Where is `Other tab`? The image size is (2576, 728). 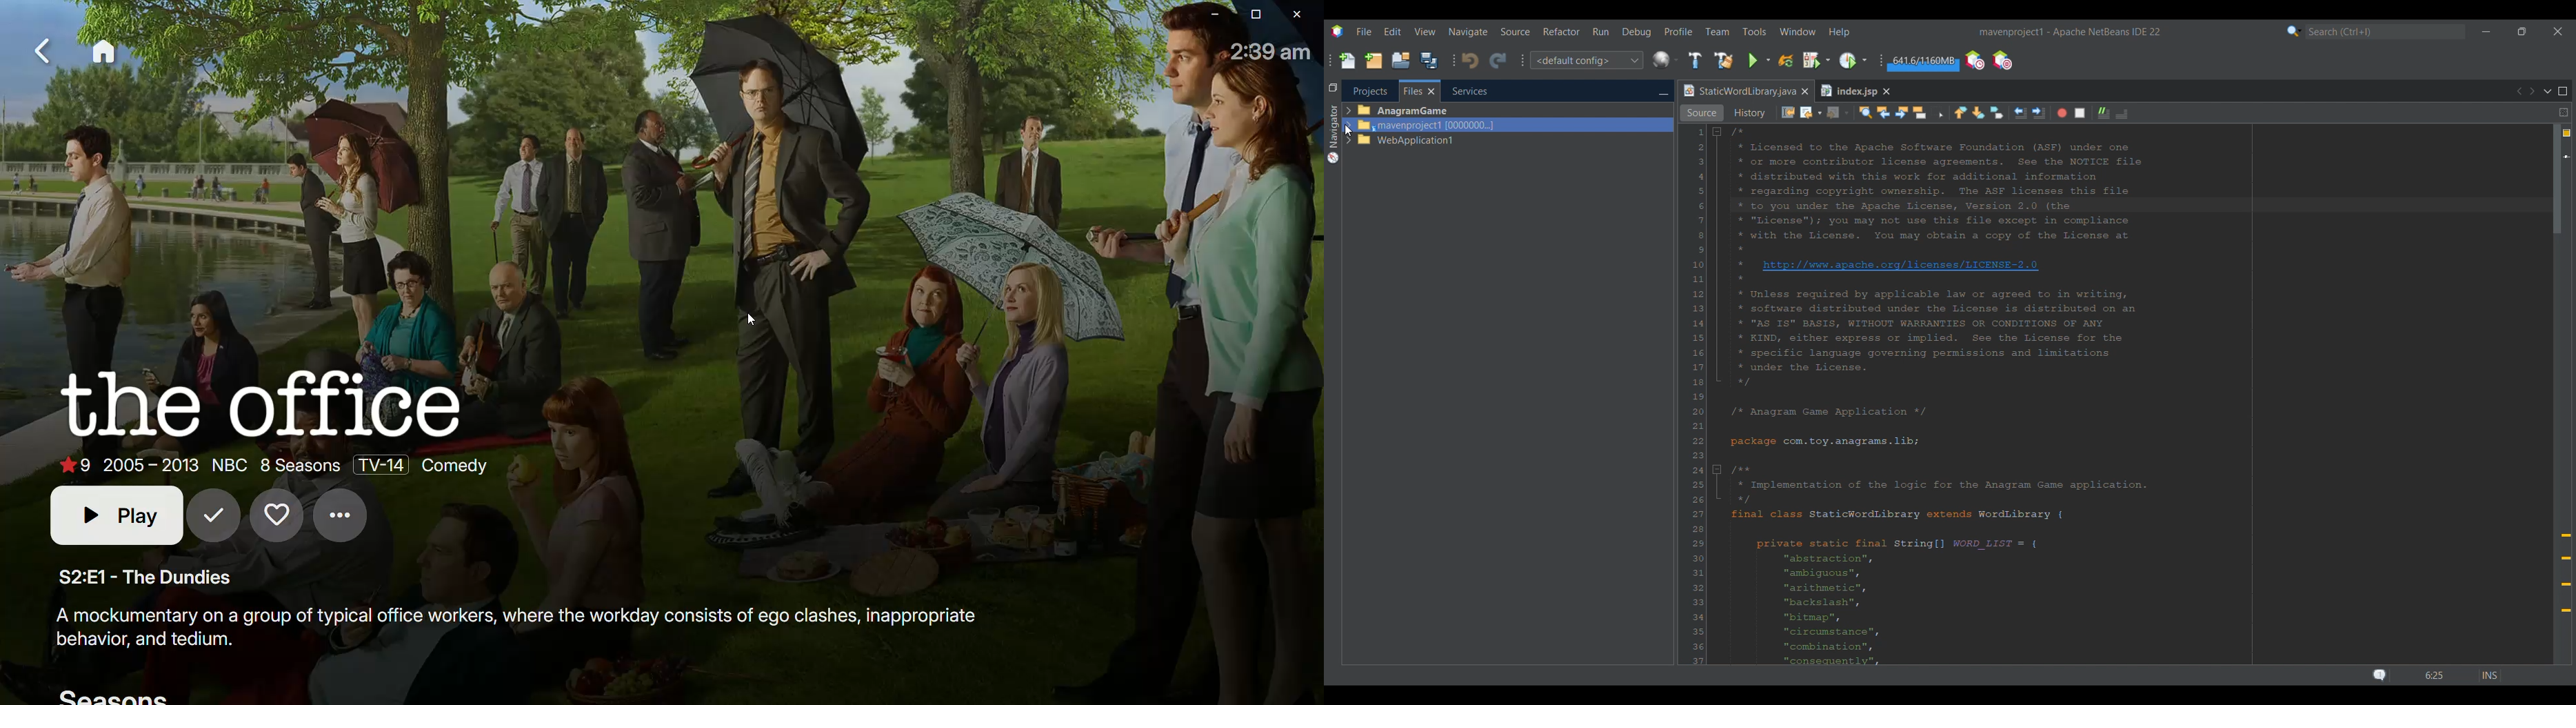 Other tab is located at coordinates (1854, 91).